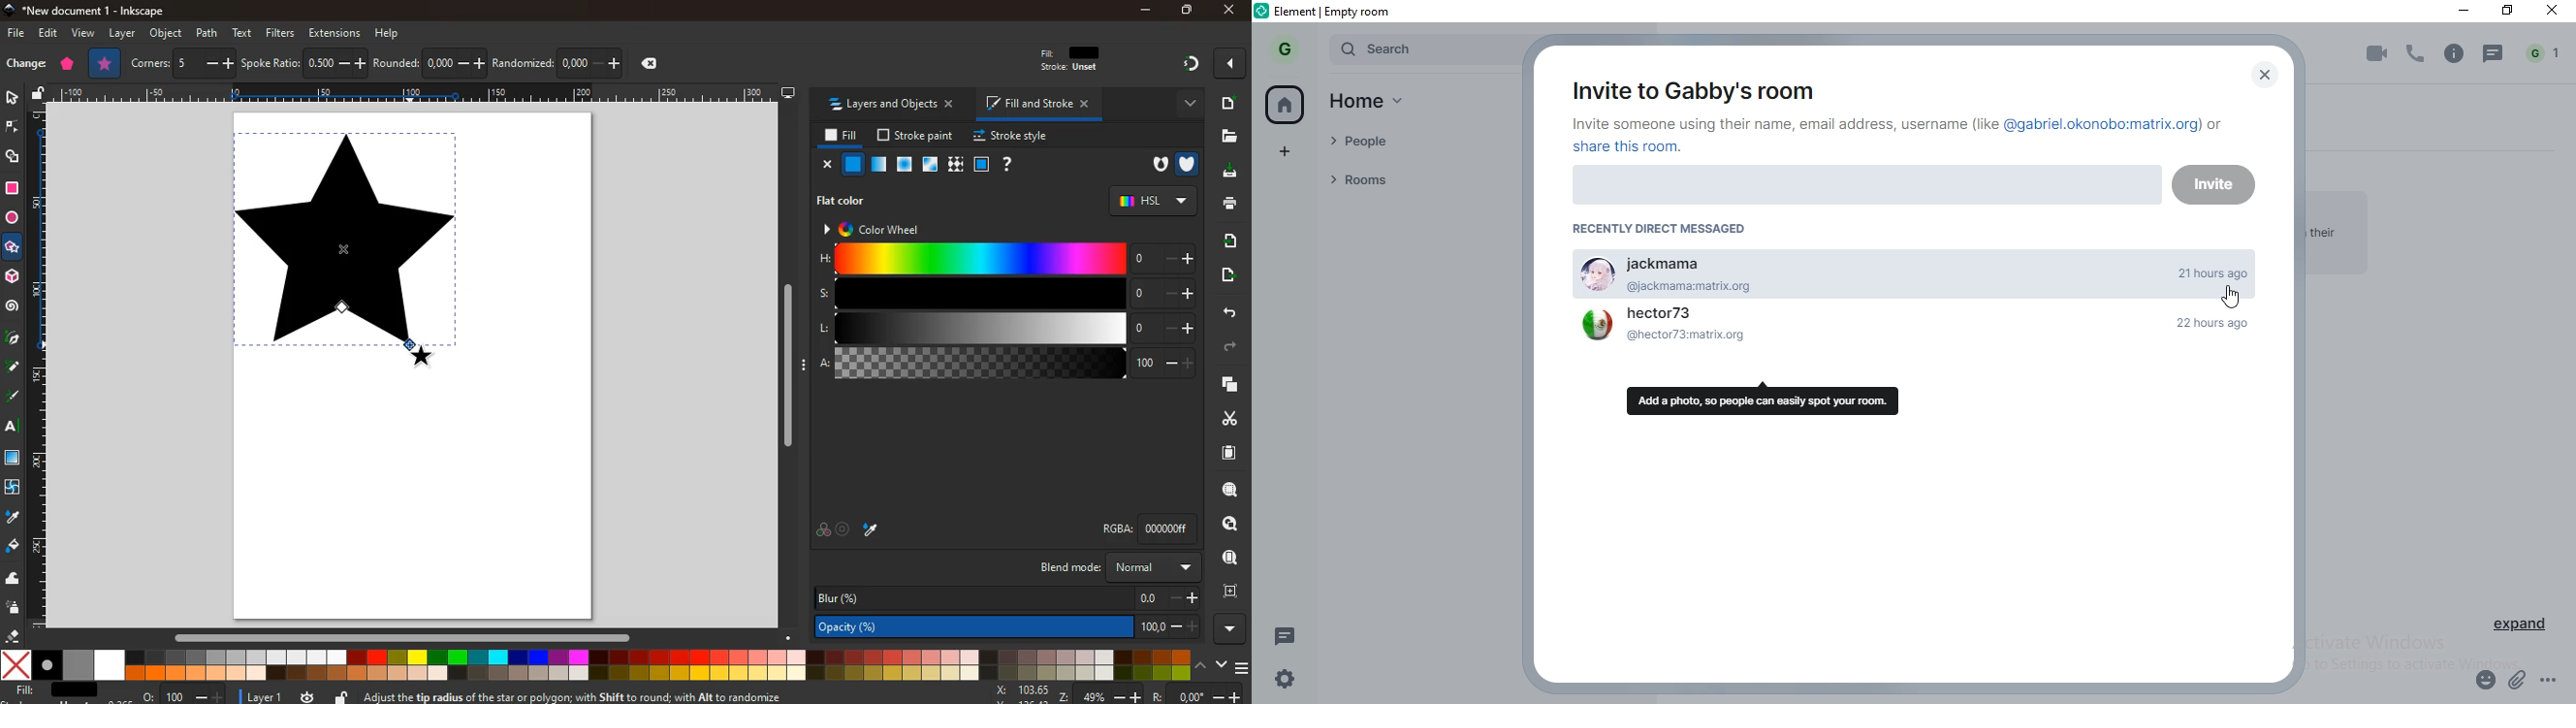  What do you see at coordinates (428, 60) in the screenshot?
I see `rounded` at bounding box center [428, 60].